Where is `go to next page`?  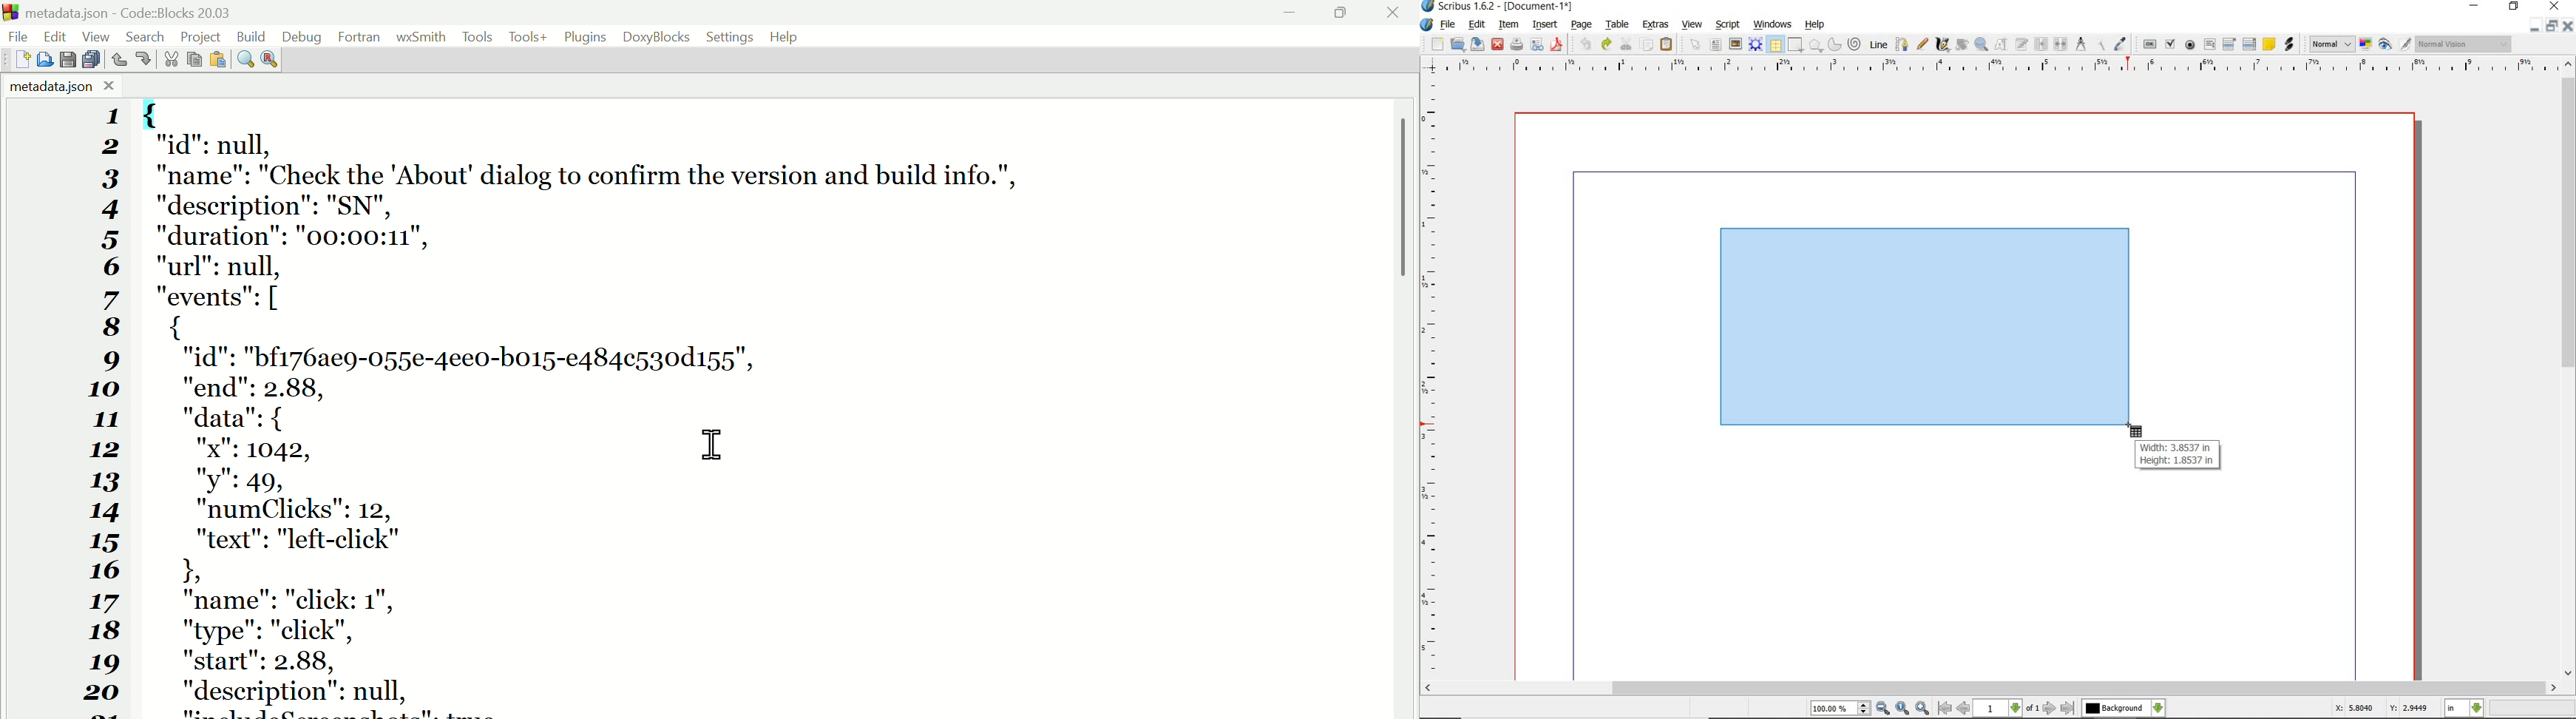 go to next page is located at coordinates (2049, 708).